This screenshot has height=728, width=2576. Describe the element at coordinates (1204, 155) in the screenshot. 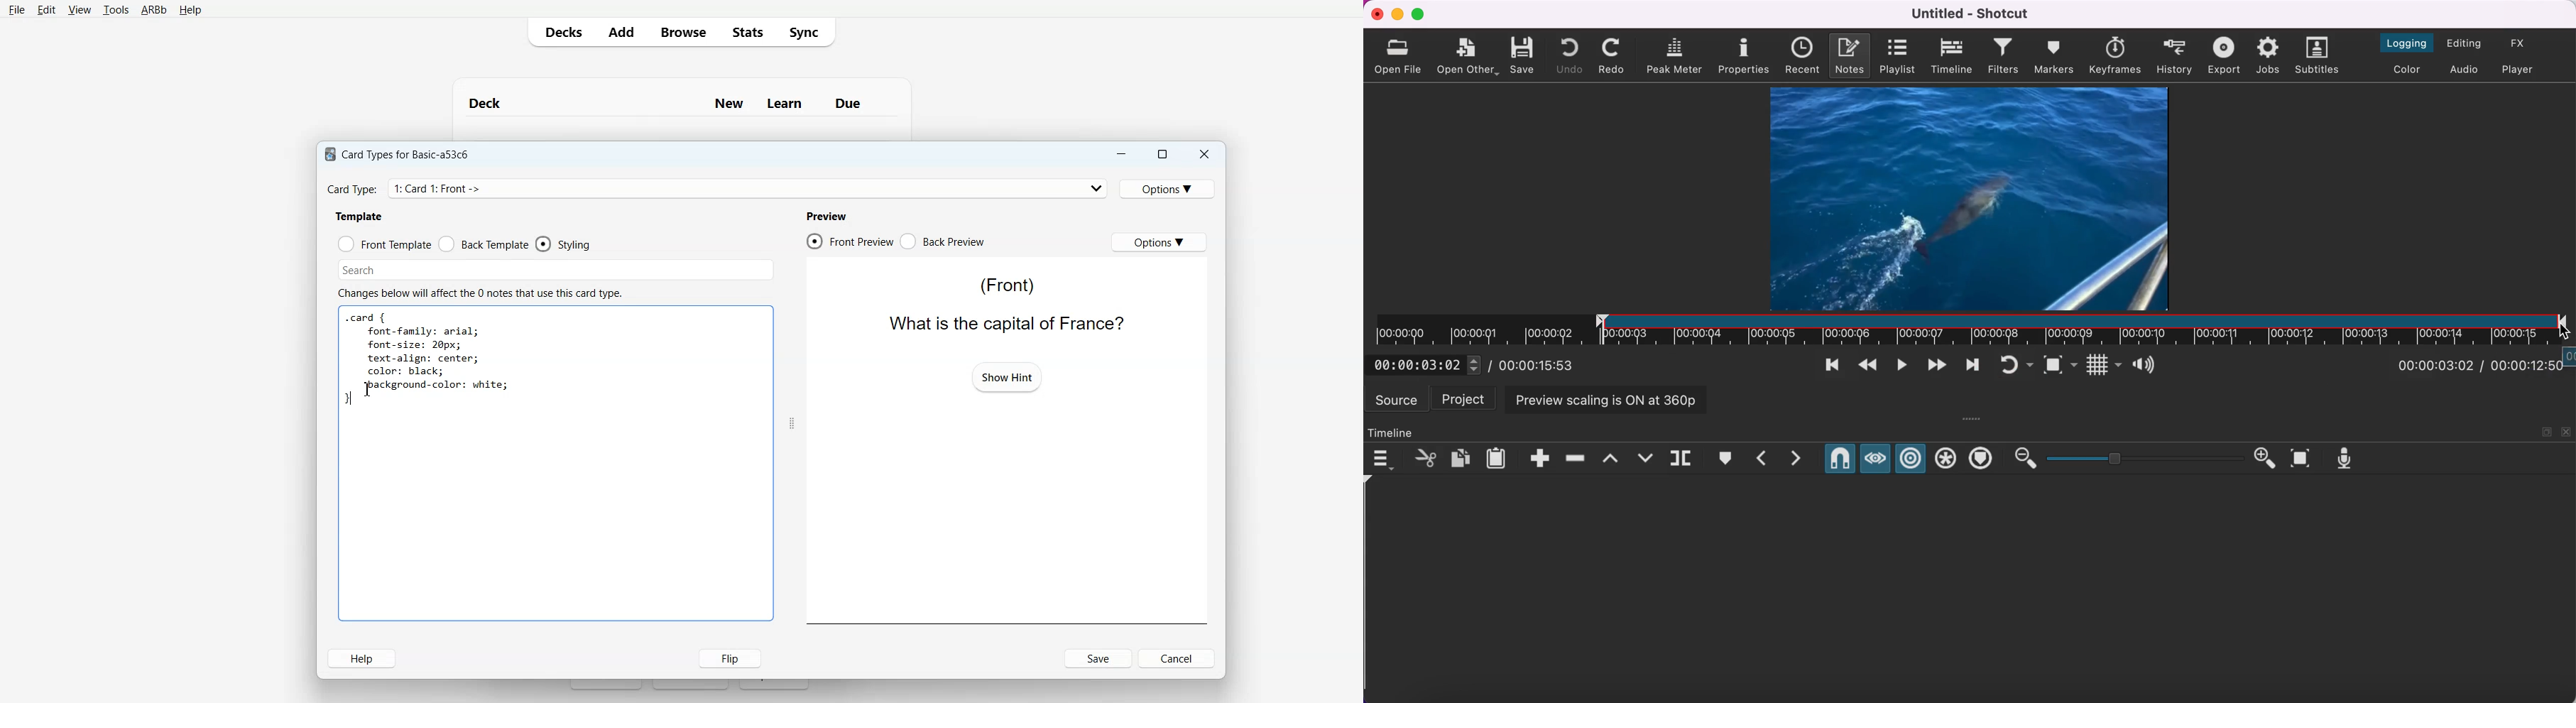

I see `Close` at that location.